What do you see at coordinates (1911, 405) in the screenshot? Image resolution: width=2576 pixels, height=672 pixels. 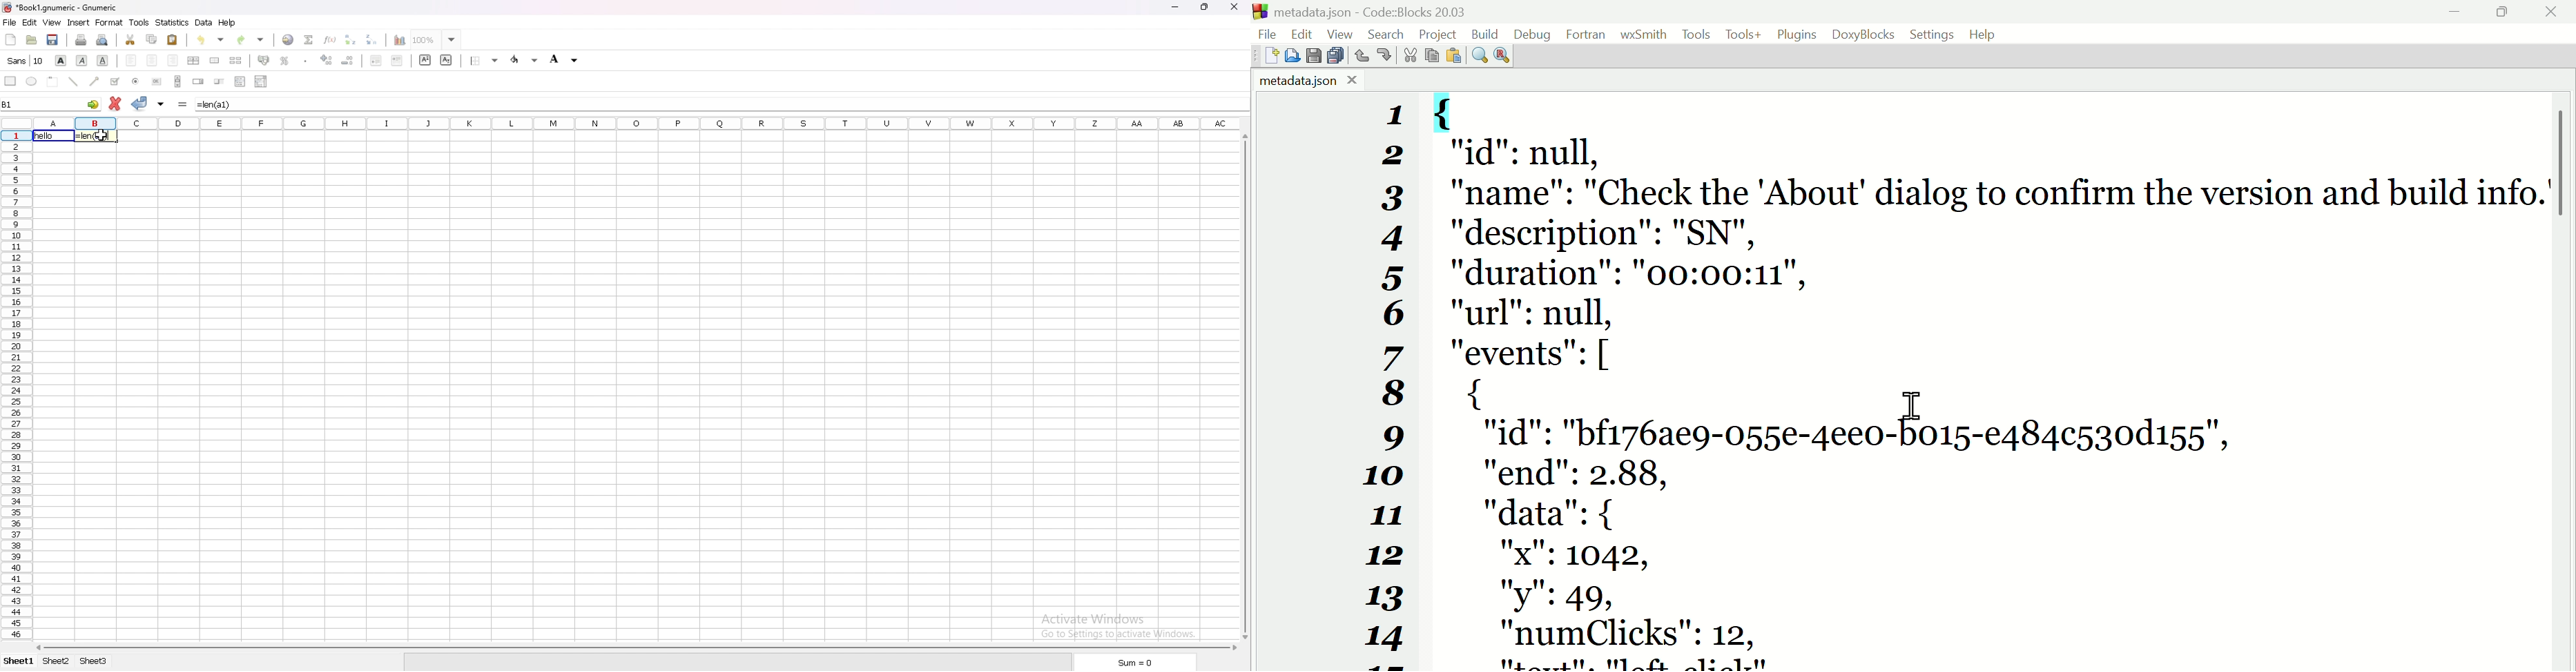 I see `cursor` at bounding box center [1911, 405].